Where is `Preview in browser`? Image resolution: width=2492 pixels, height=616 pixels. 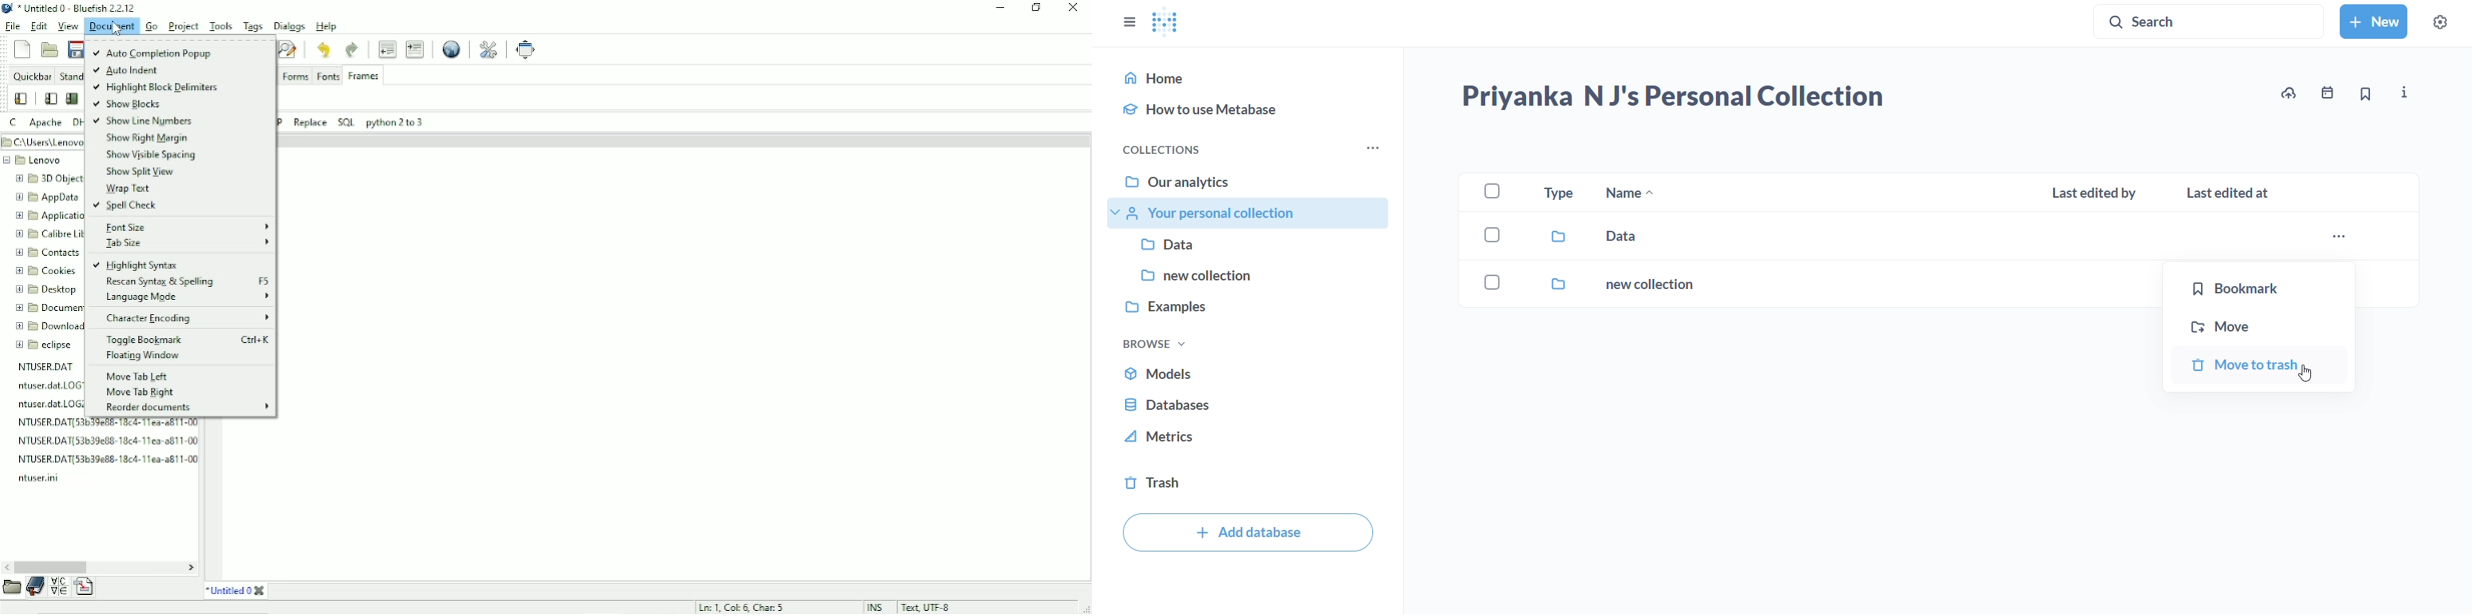 Preview in browser is located at coordinates (450, 46).